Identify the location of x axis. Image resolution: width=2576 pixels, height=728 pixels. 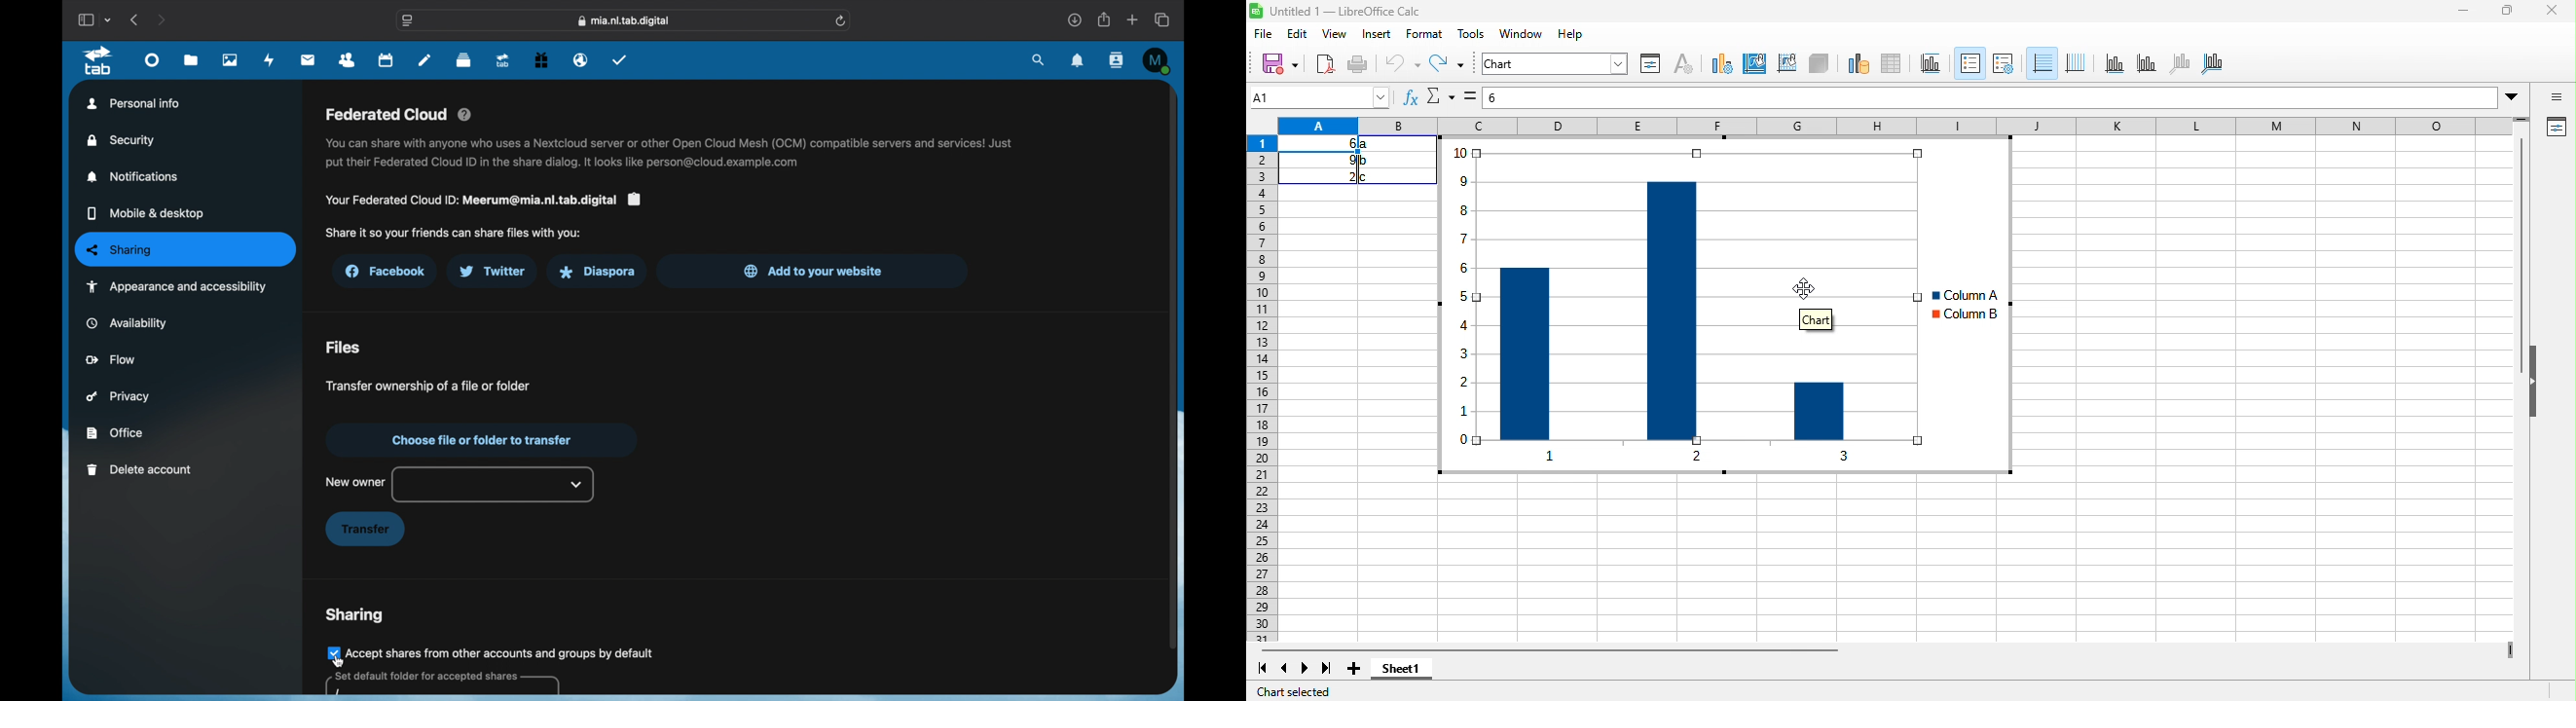
(2114, 62).